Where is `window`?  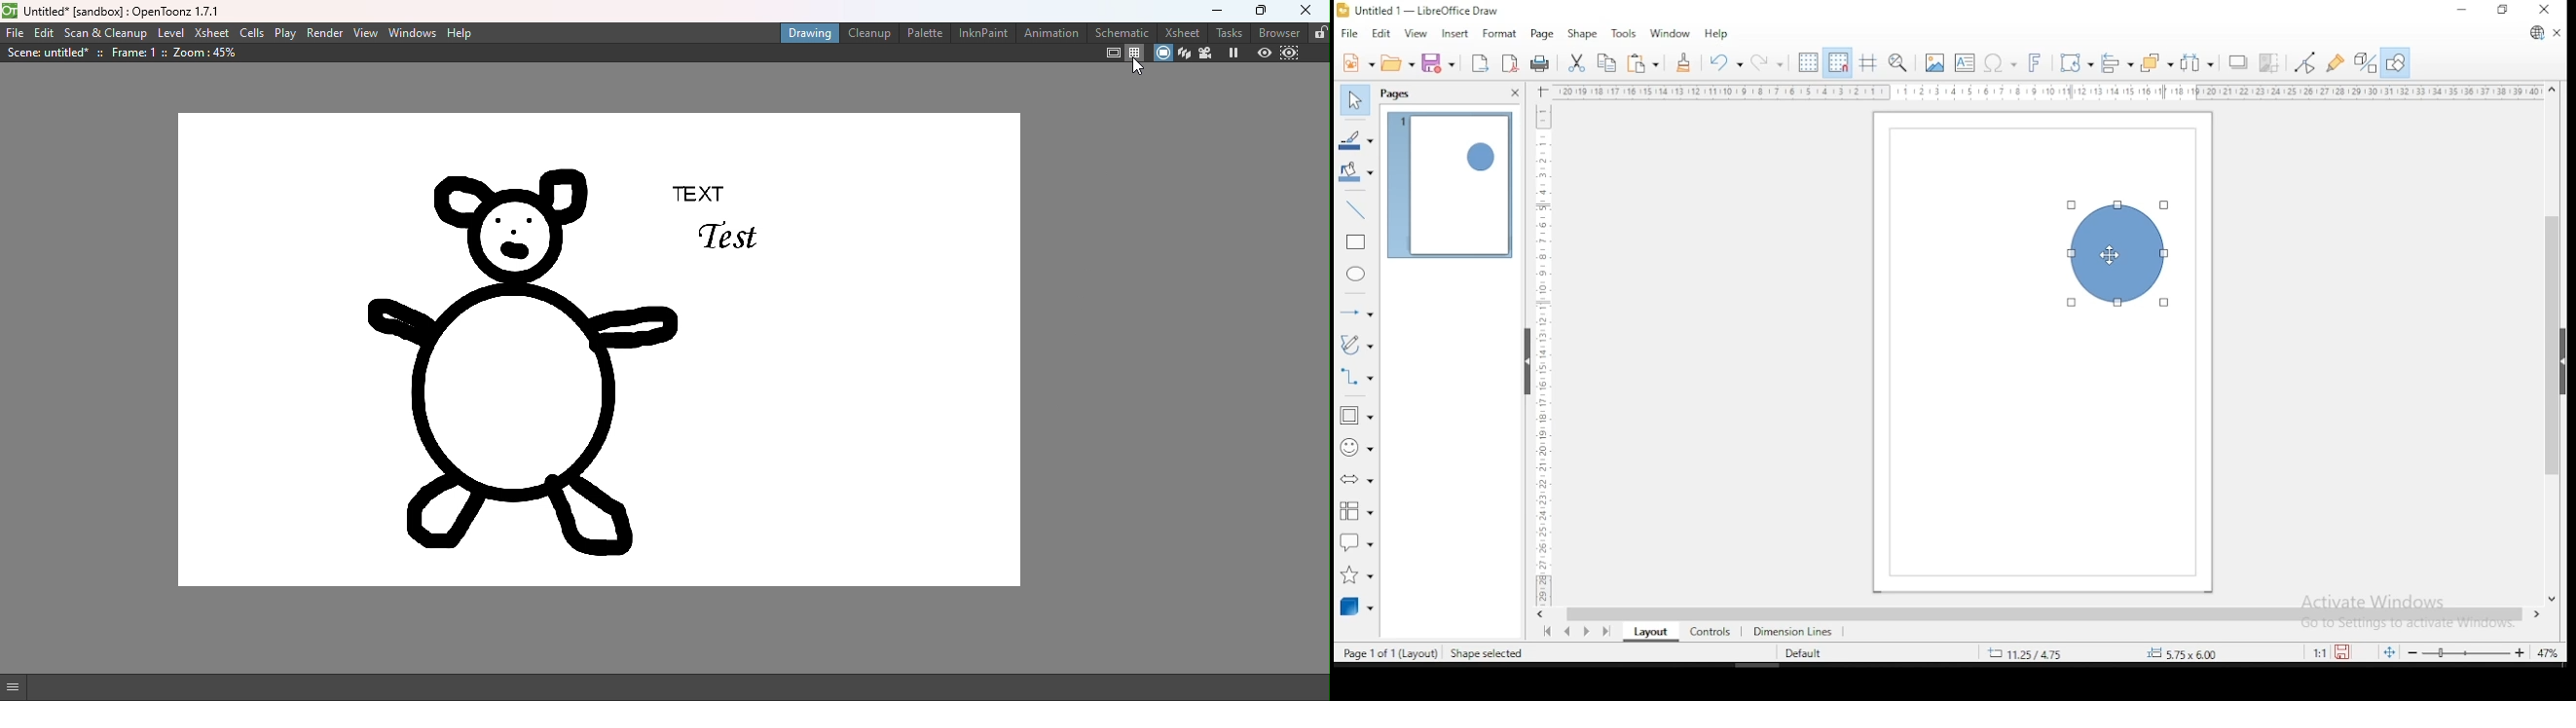 window is located at coordinates (1670, 32).